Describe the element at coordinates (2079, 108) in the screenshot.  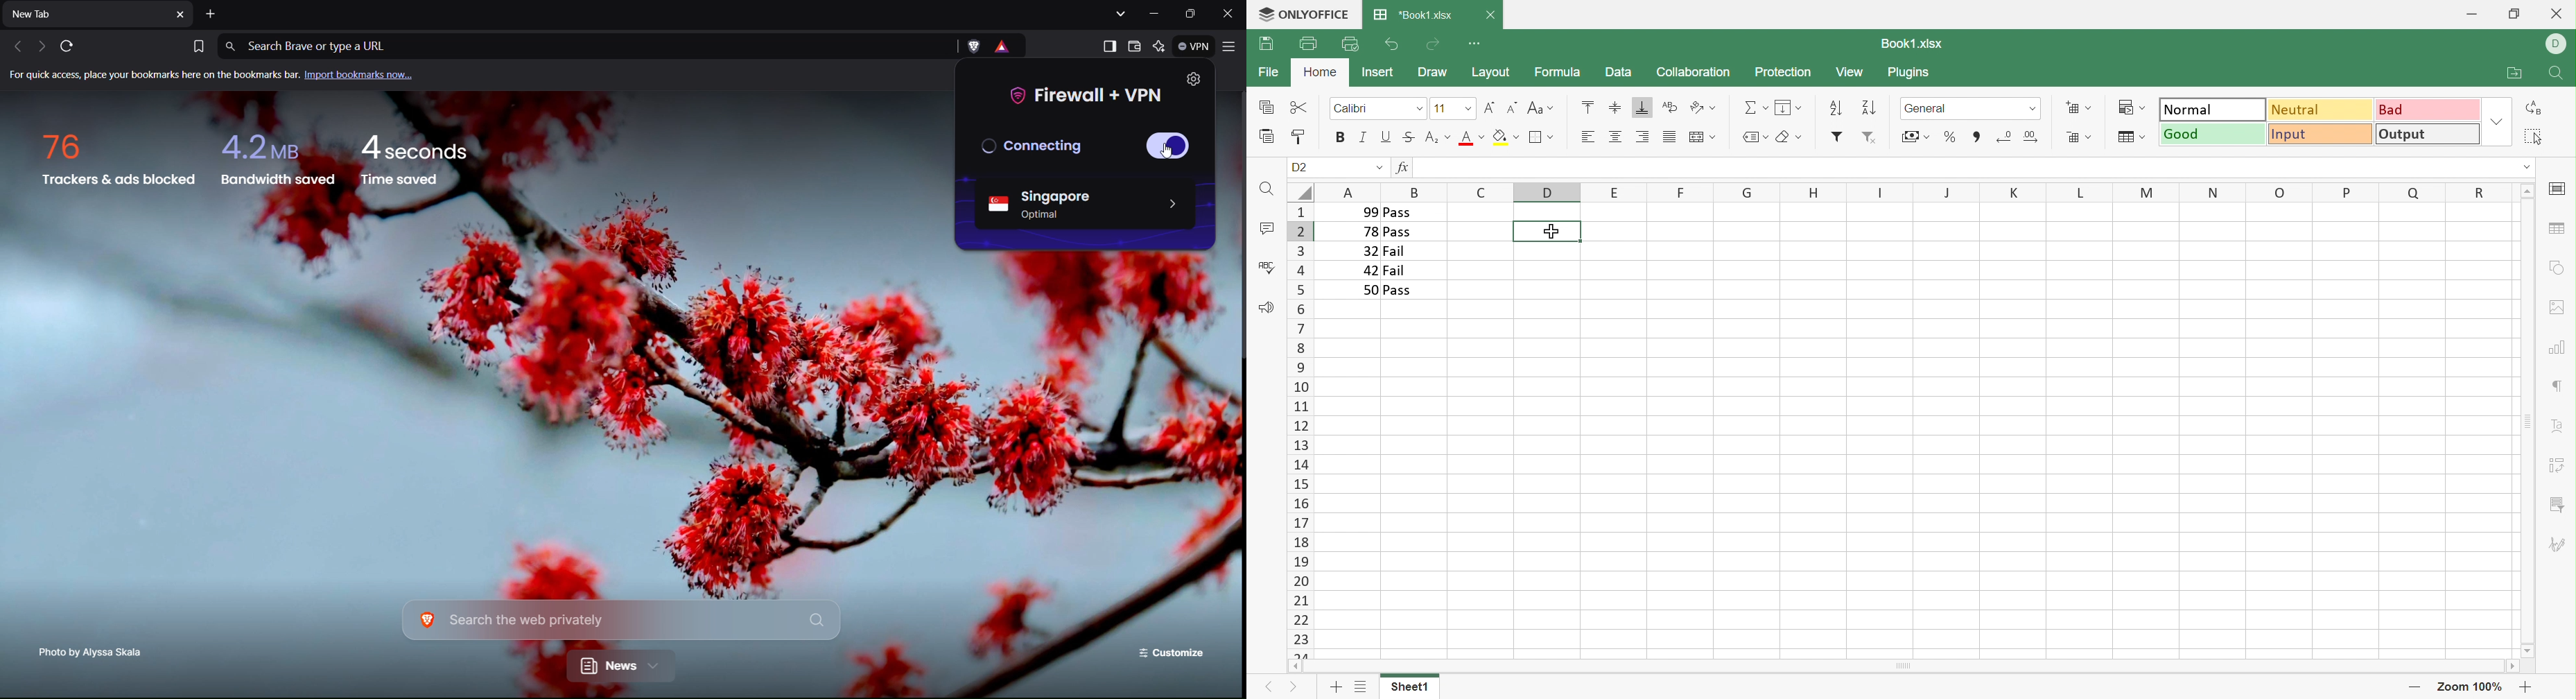
I see `Add cells` at that location.